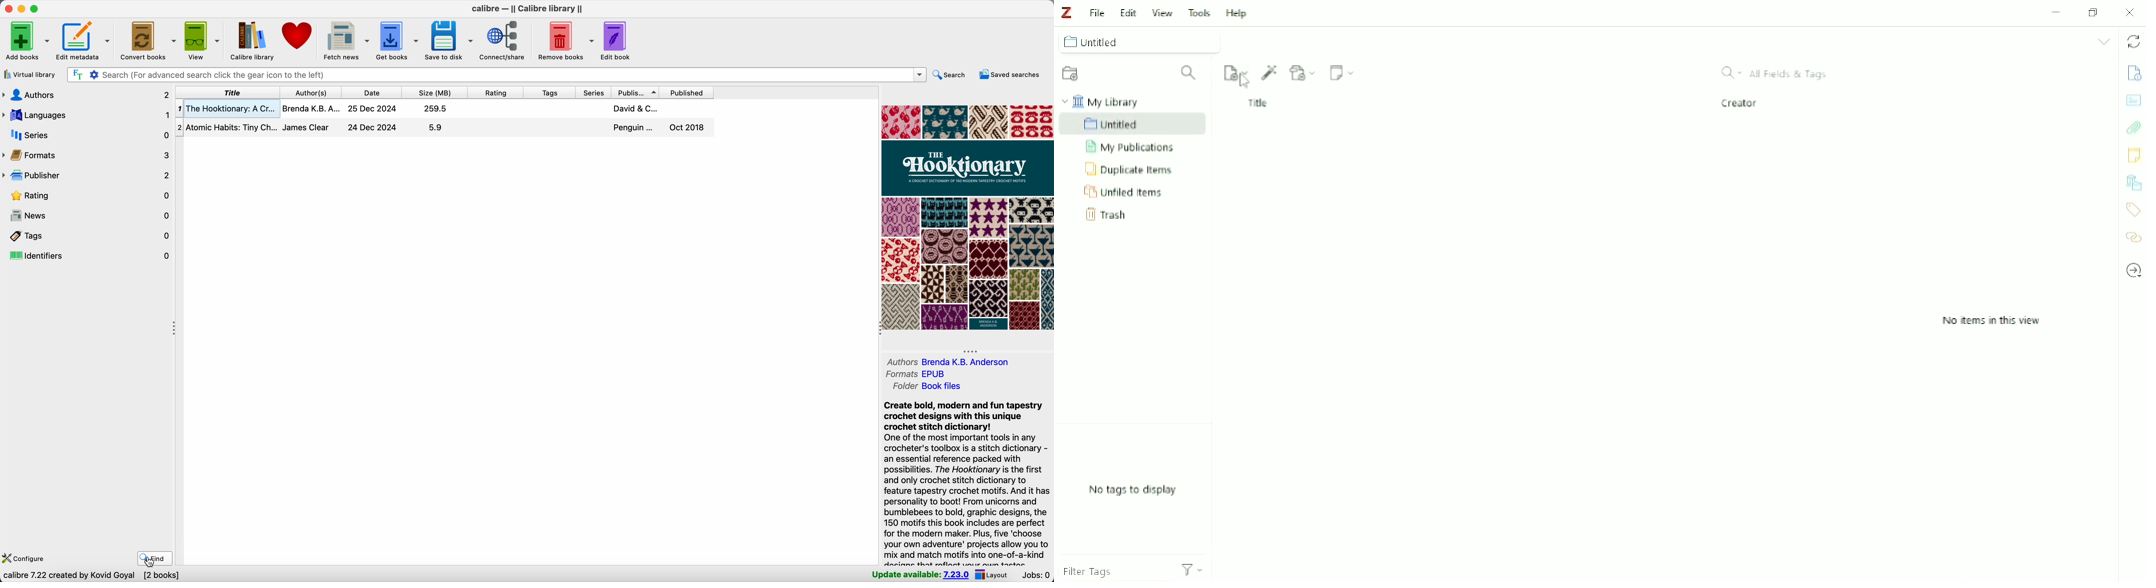 The width and height of the screenshot is (2156, 588). I want to click on Untitled, so click(1133, 124).